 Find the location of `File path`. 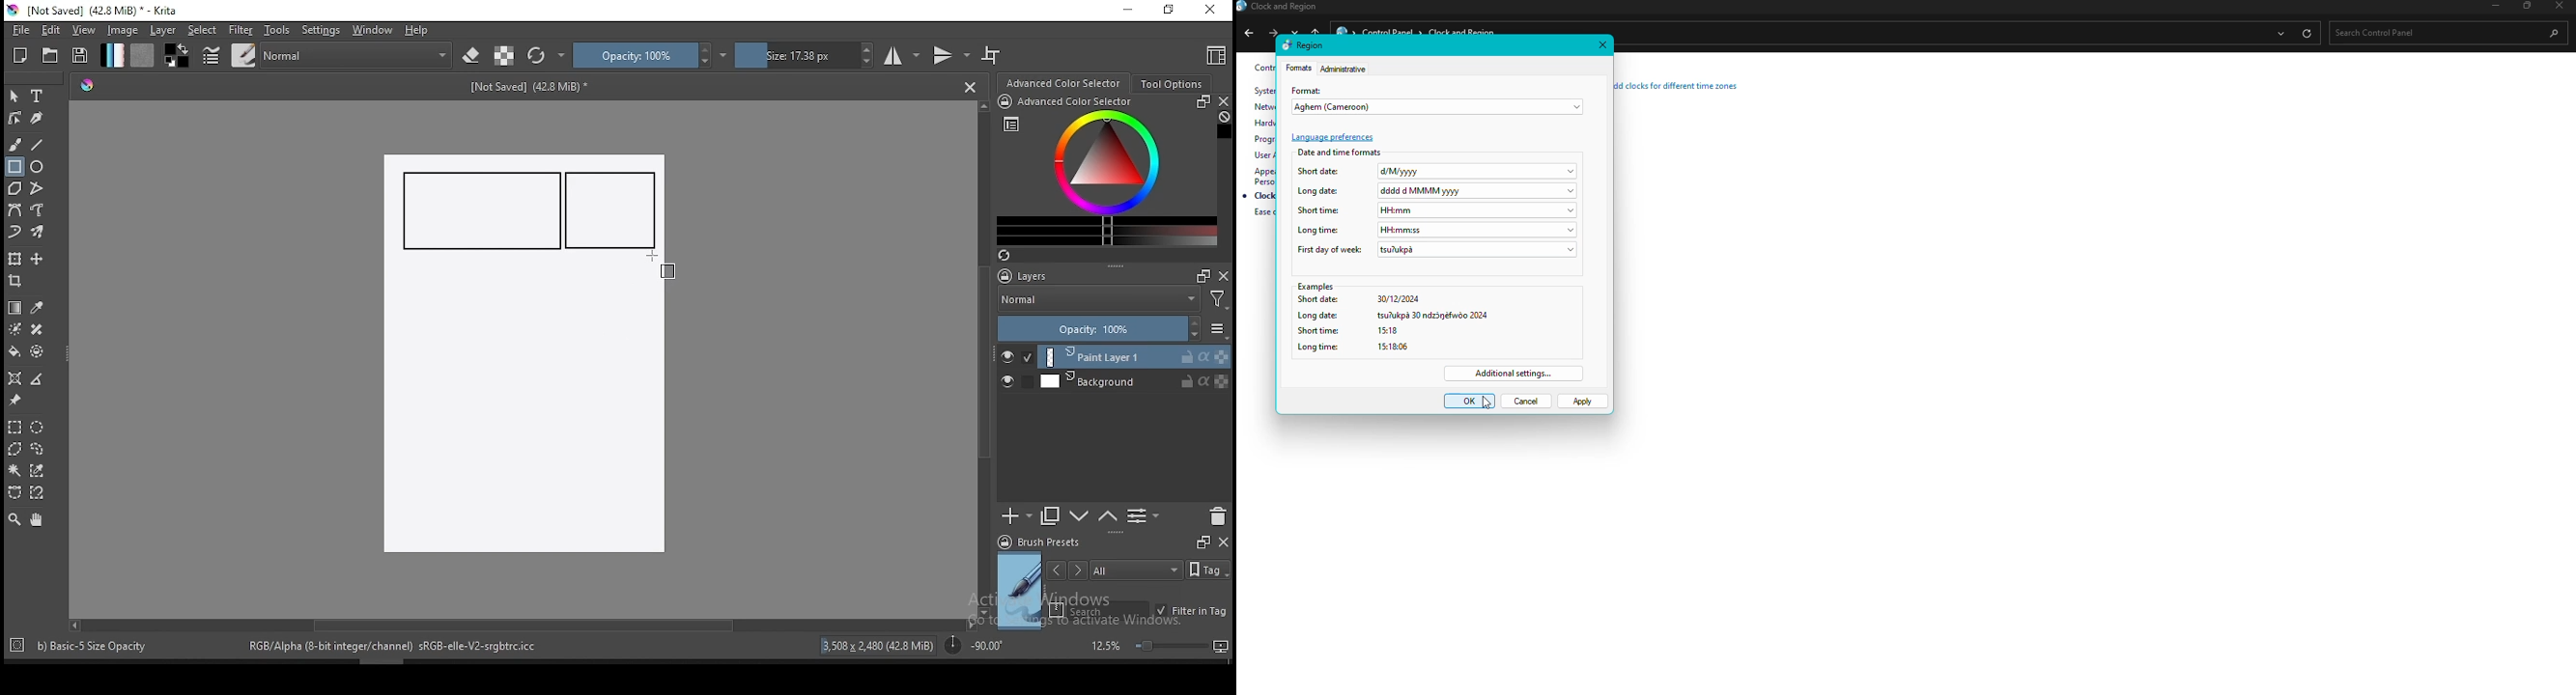

File path is located at coordinates (1937, 33).